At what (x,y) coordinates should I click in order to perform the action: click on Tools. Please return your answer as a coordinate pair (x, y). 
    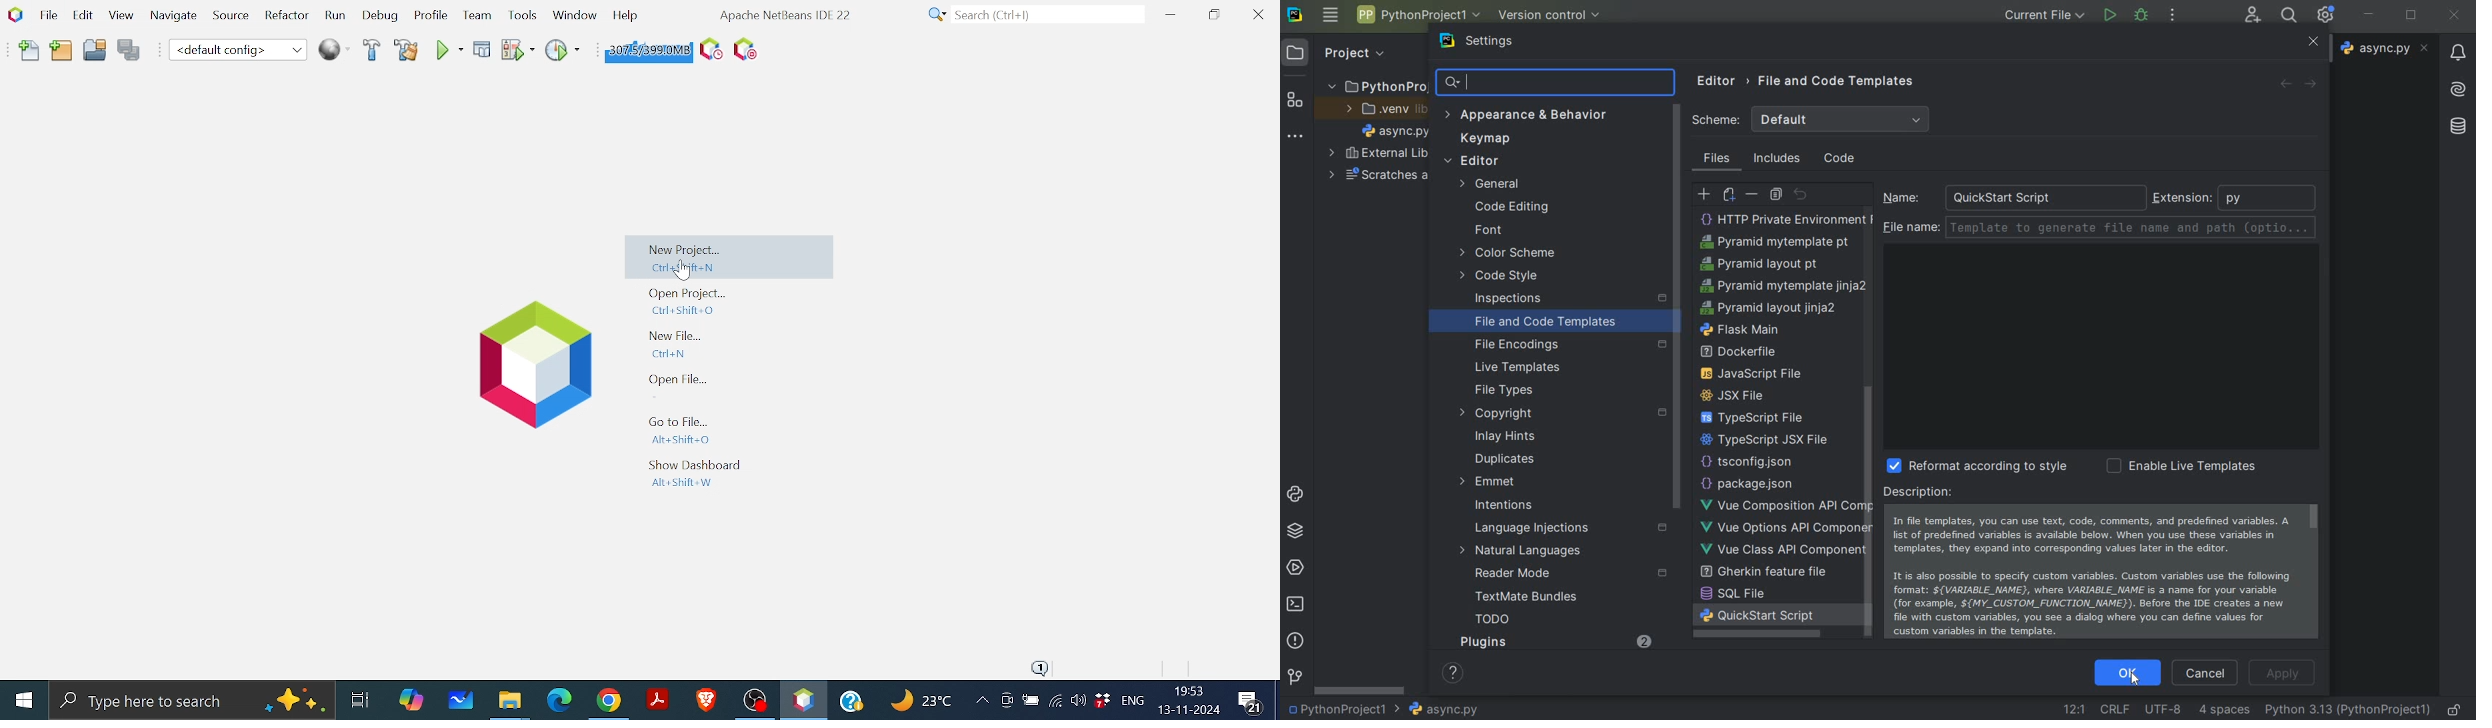
    Looking at the image, I should click on (524, 14).